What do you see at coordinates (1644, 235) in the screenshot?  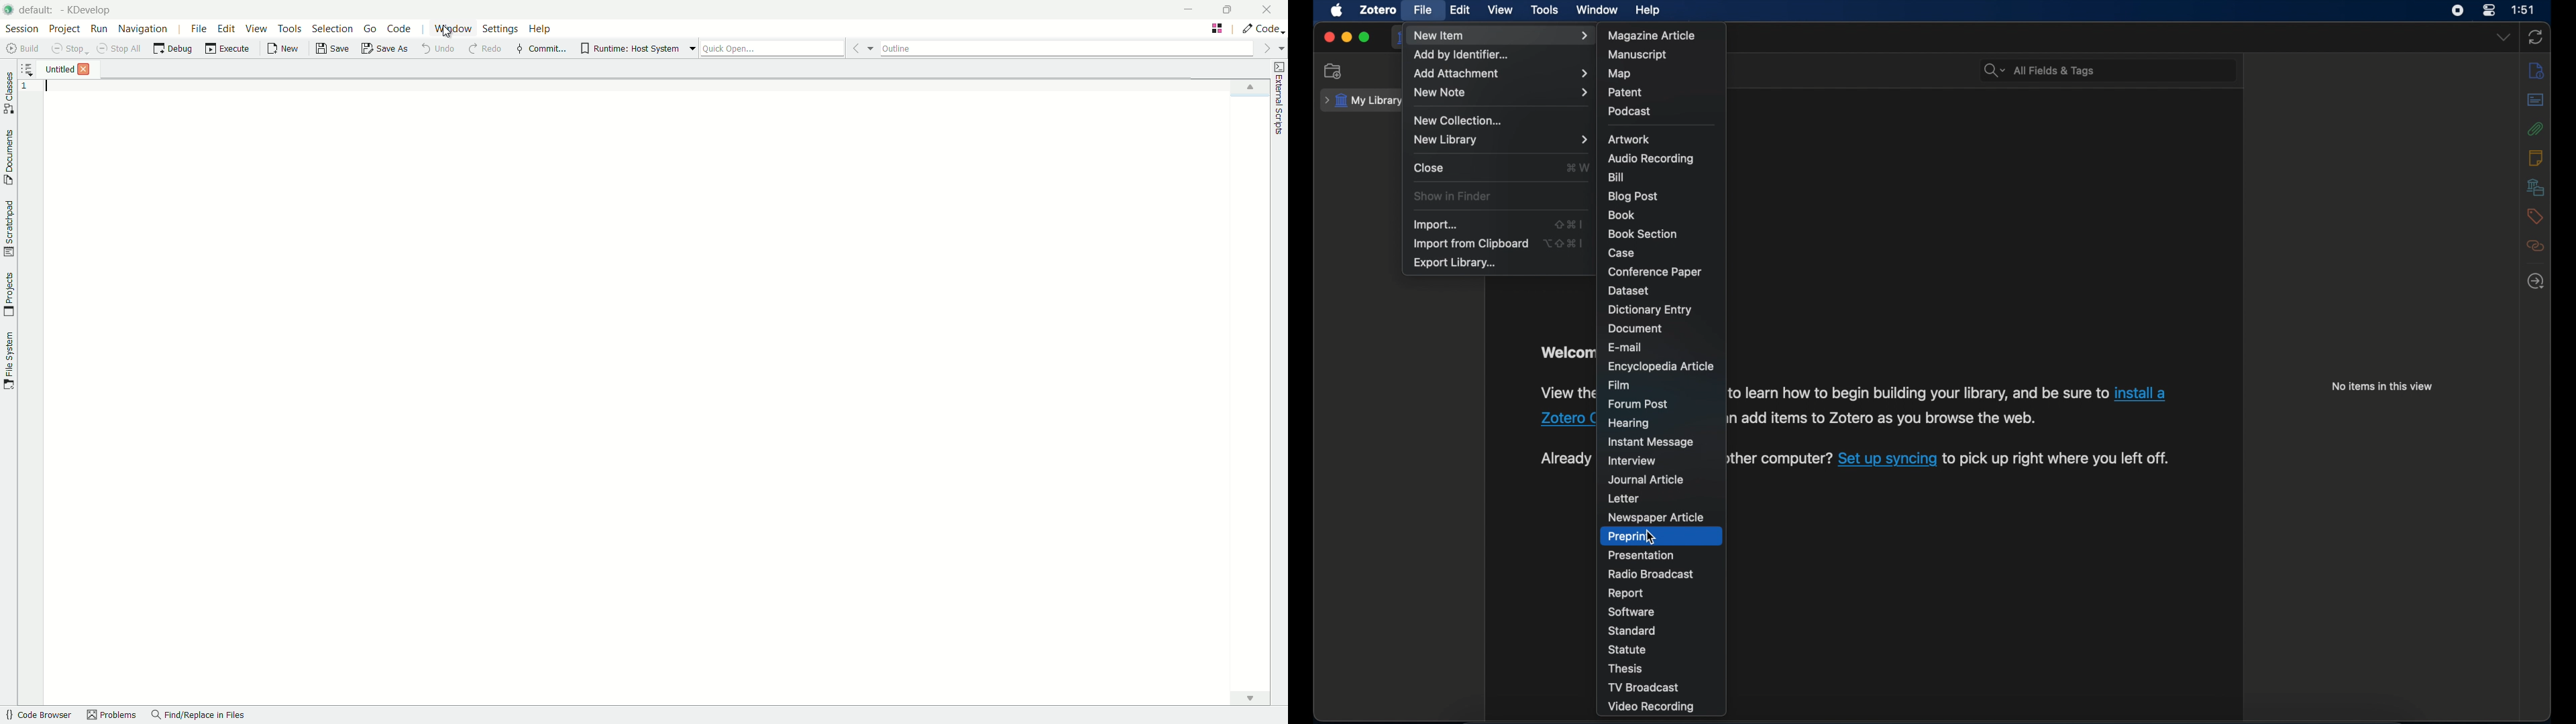 I see `book section` at bounding box center [1644, 235].